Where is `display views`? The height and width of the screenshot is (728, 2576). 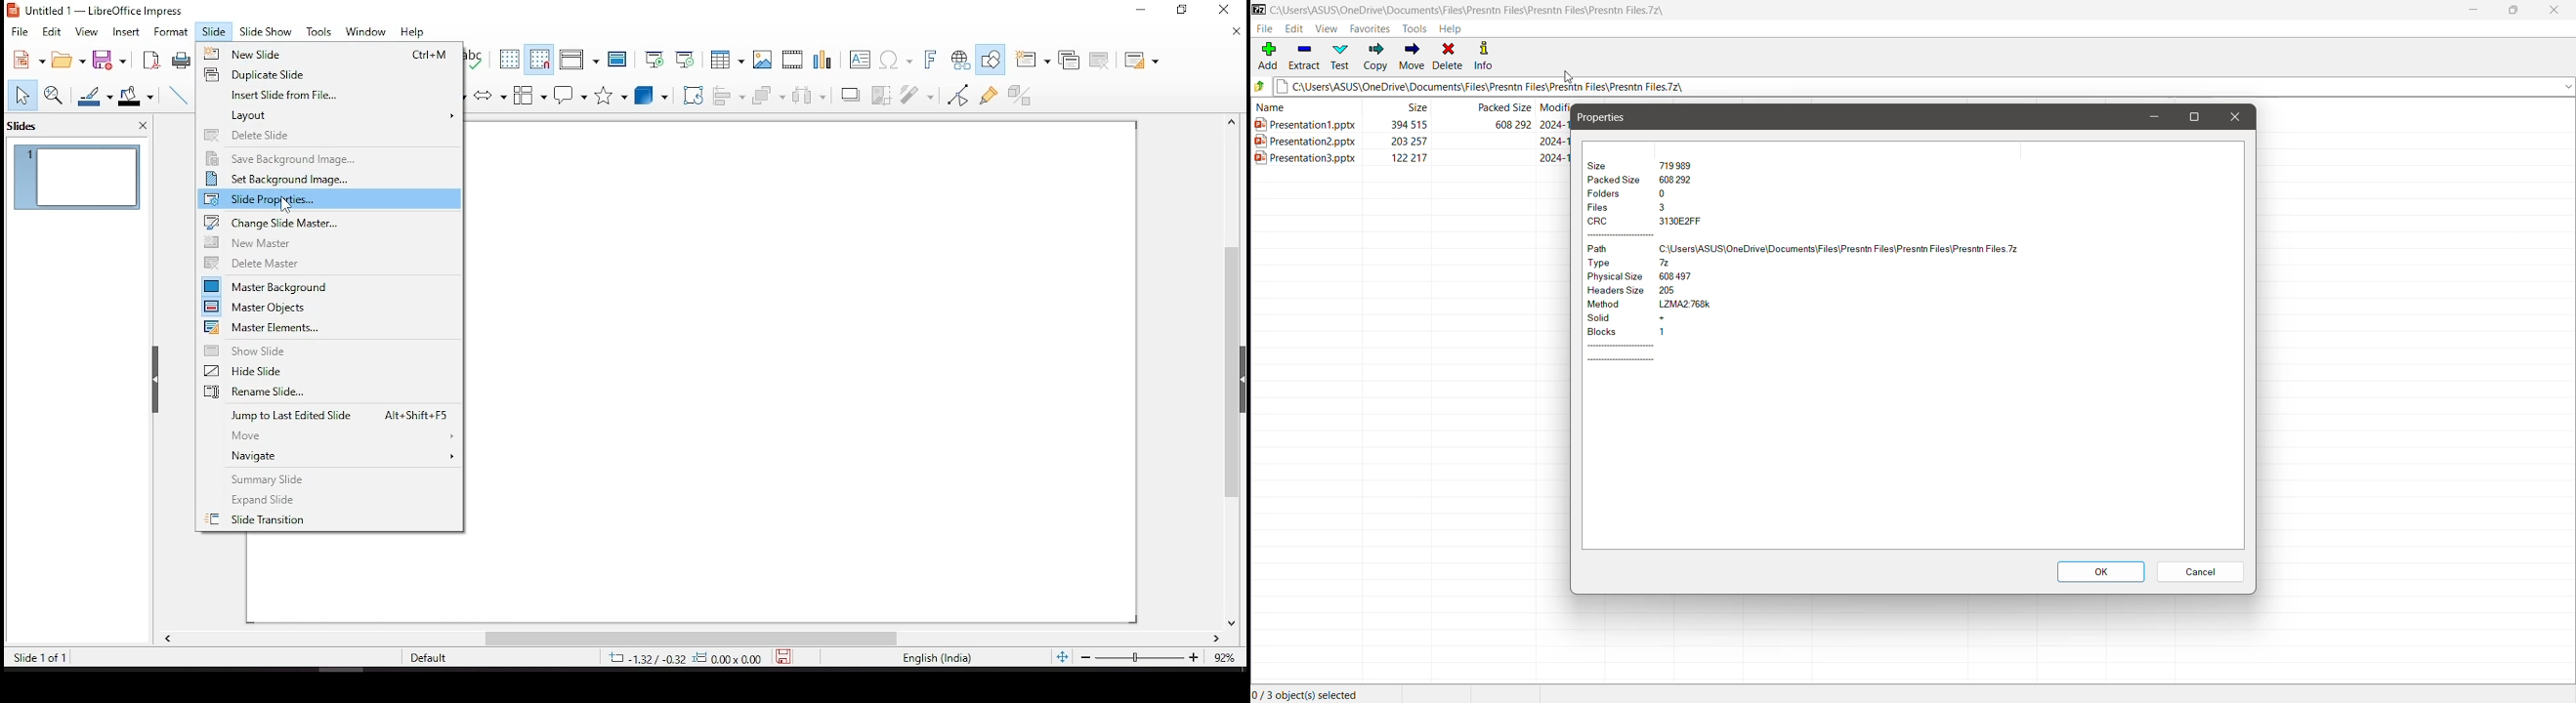 display views is located at coordinates (579, 61).